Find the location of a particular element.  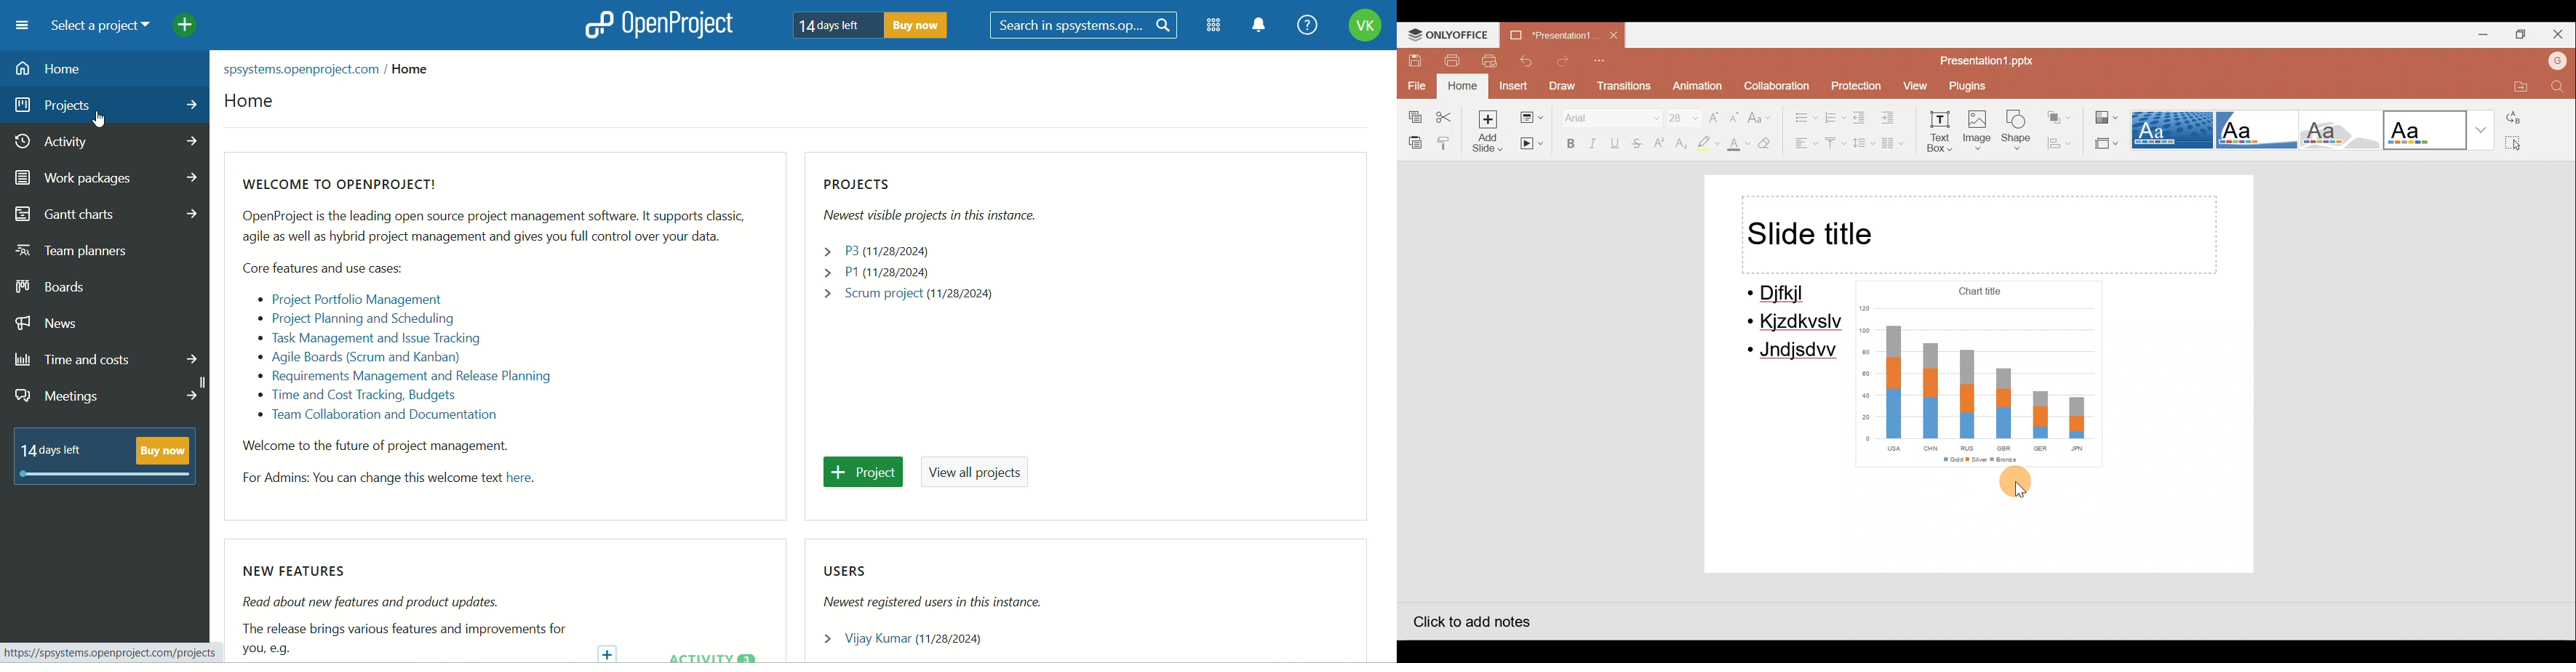

Highlight color is located at coordinates (1706, 144).